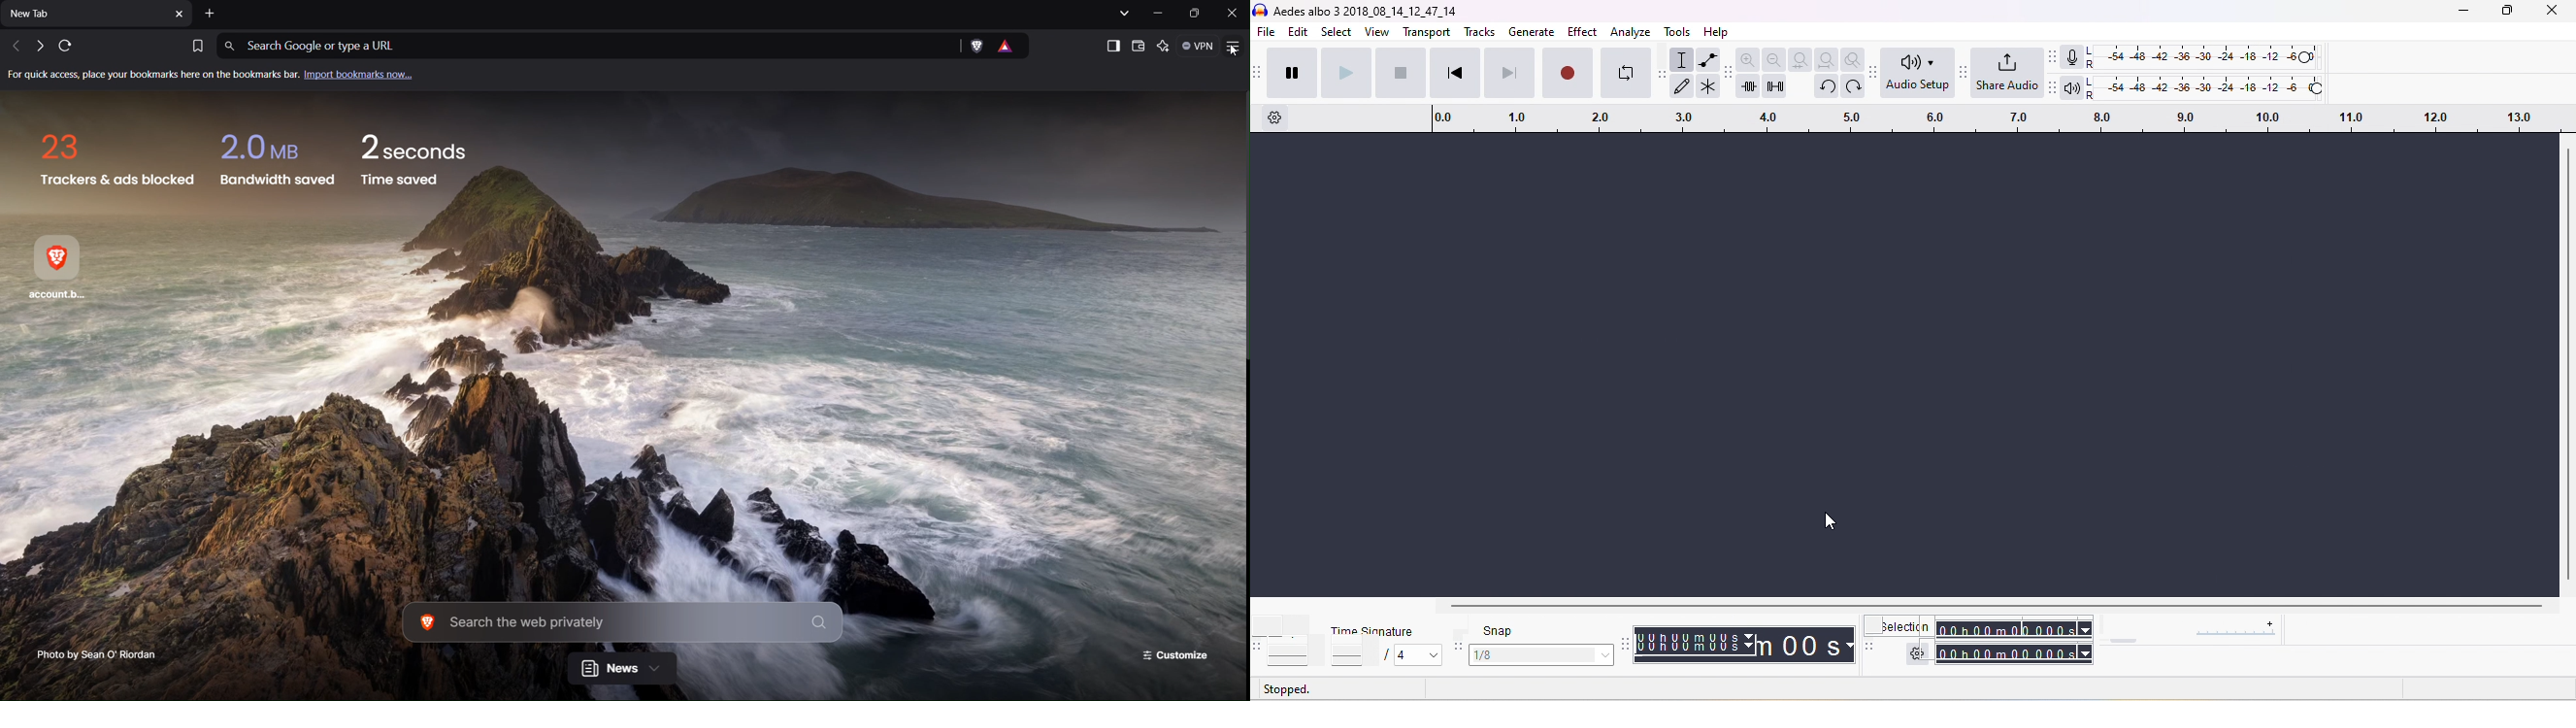  Describe the element at coordinates (1868, 643) in the screenshot. I see `selection toolbar` at that location.